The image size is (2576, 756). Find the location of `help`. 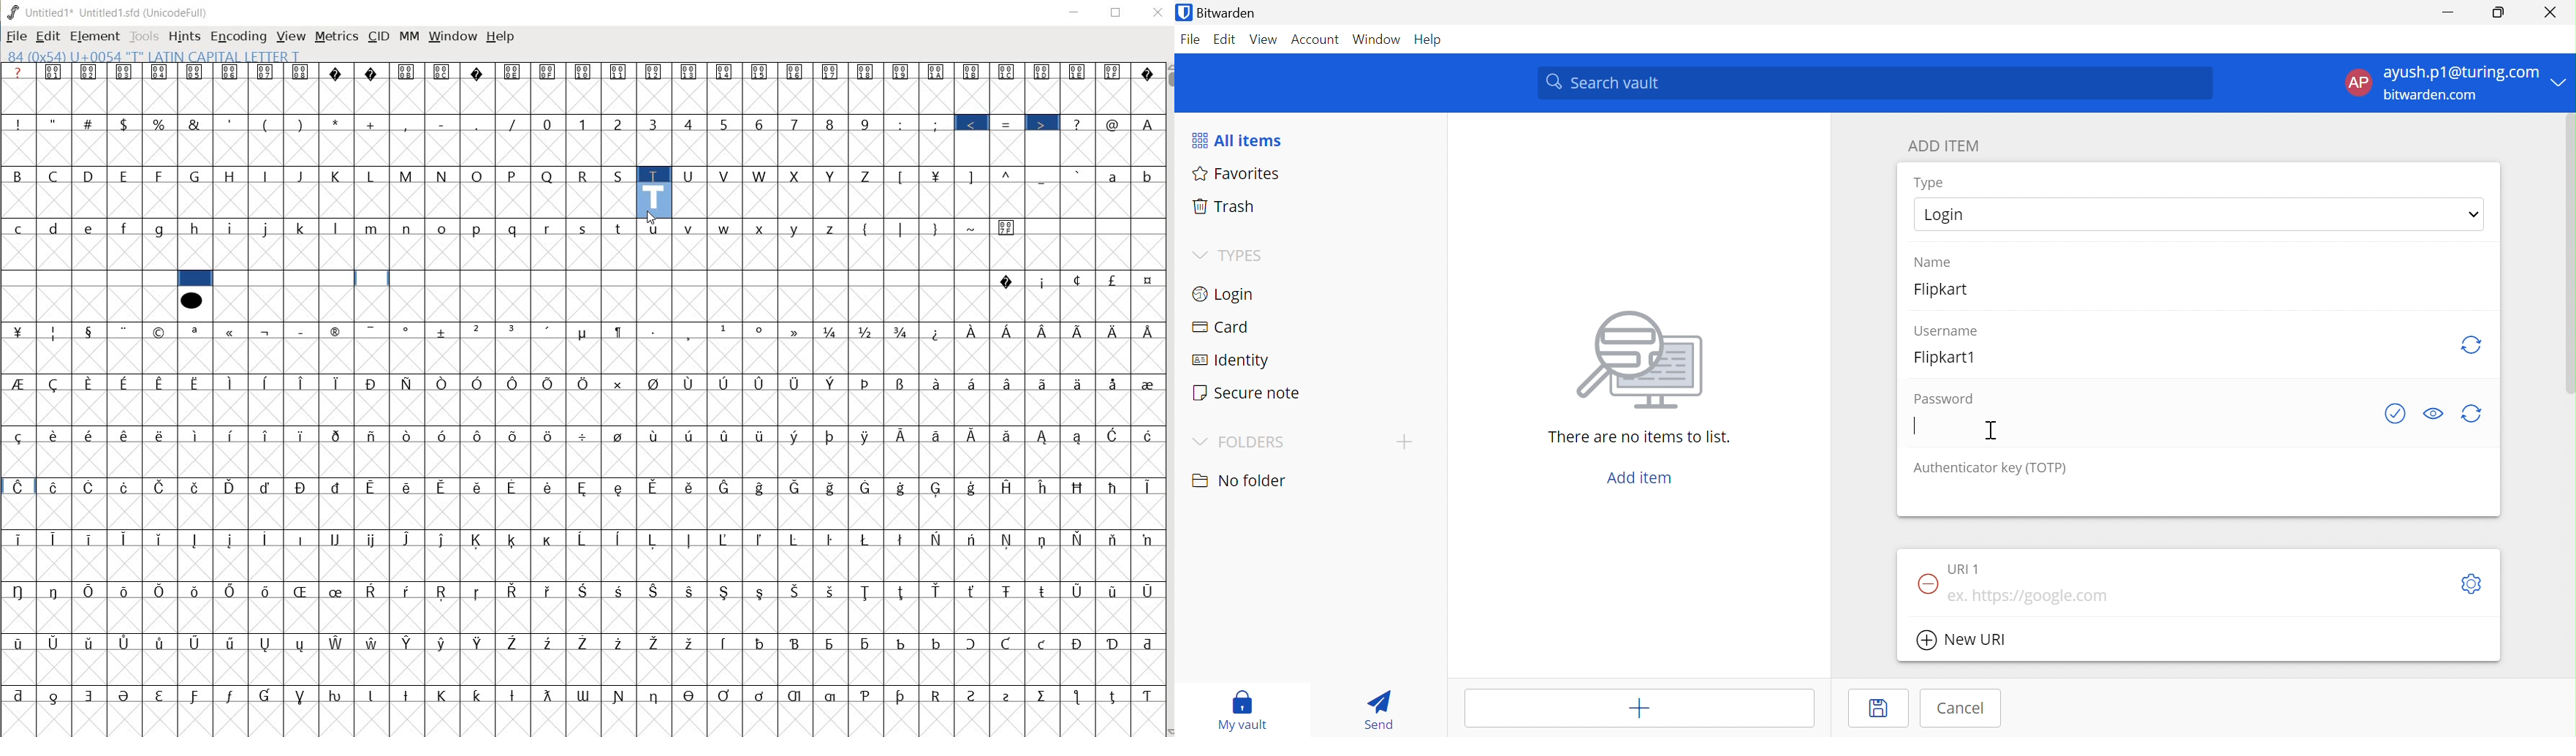

help is located at coordinates (500, 36).